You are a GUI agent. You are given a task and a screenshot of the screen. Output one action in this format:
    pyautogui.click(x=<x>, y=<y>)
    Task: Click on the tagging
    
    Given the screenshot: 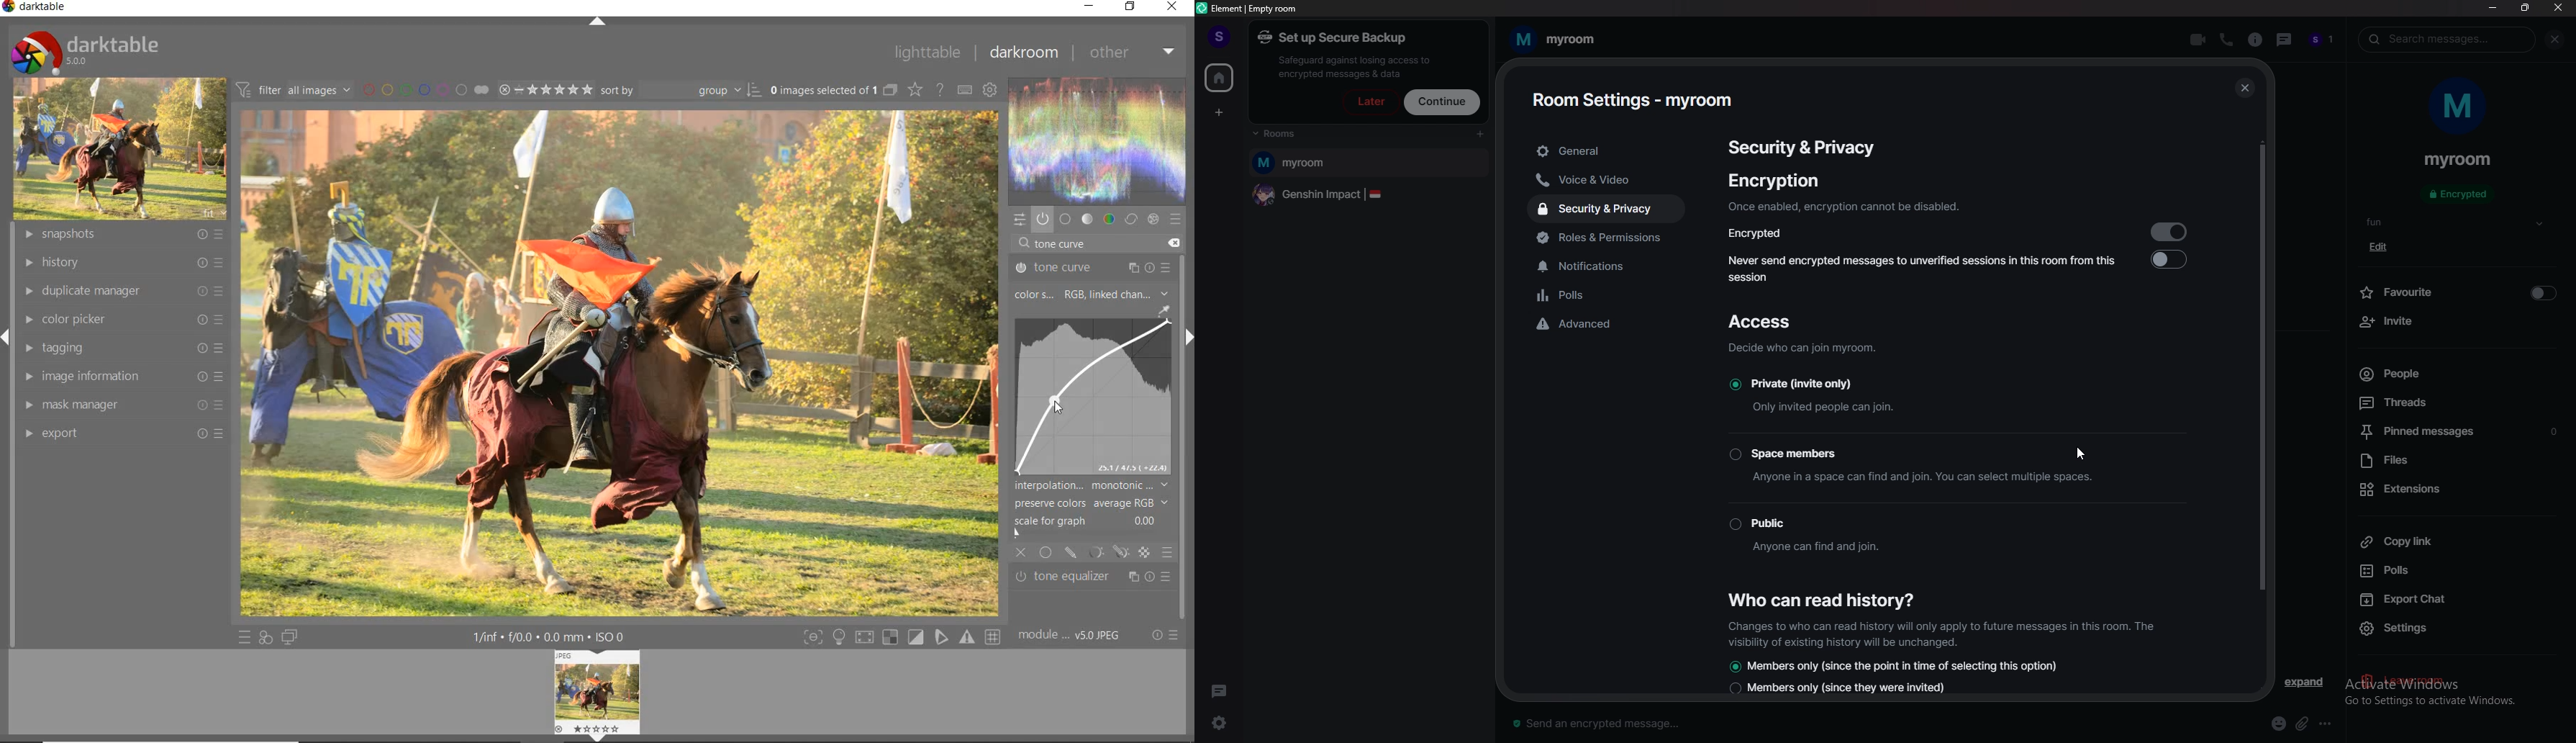 What is the action you would take?
    pyautogui.click(x=120, y=348)
    